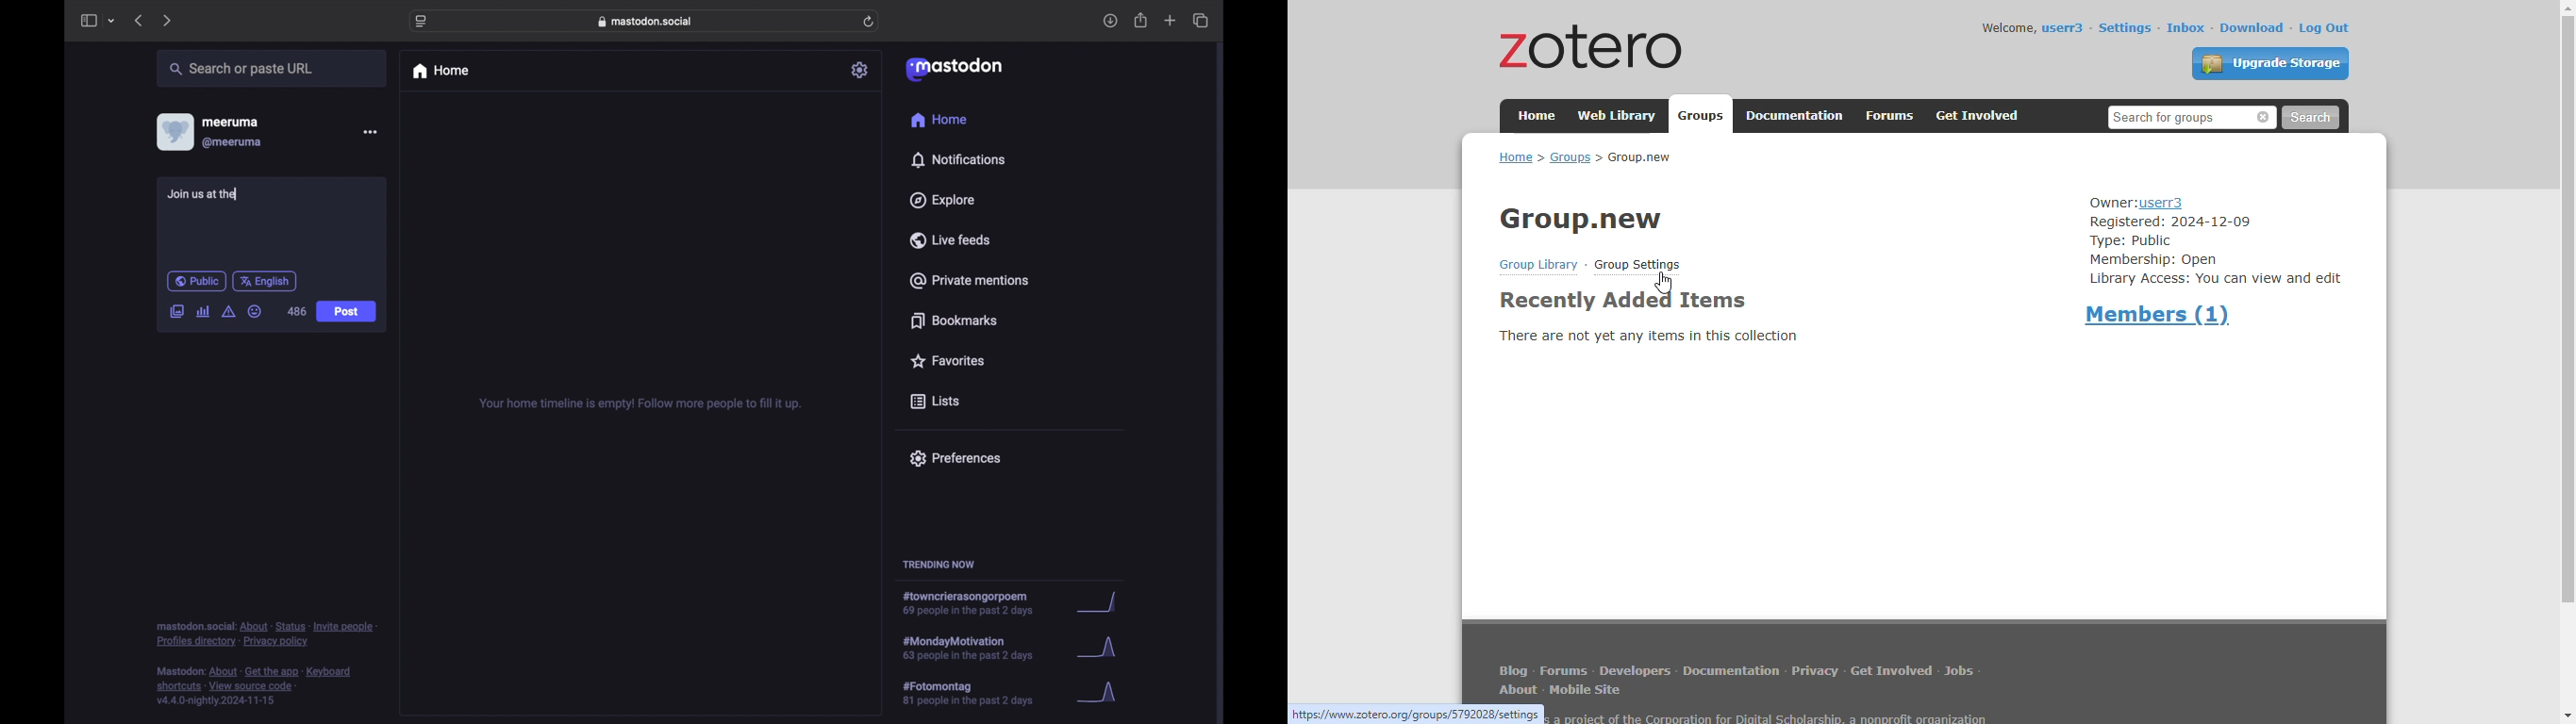 This screenshot has height=728, width=2576. I want to click on home > groups > group.new, so click(1584, 156).